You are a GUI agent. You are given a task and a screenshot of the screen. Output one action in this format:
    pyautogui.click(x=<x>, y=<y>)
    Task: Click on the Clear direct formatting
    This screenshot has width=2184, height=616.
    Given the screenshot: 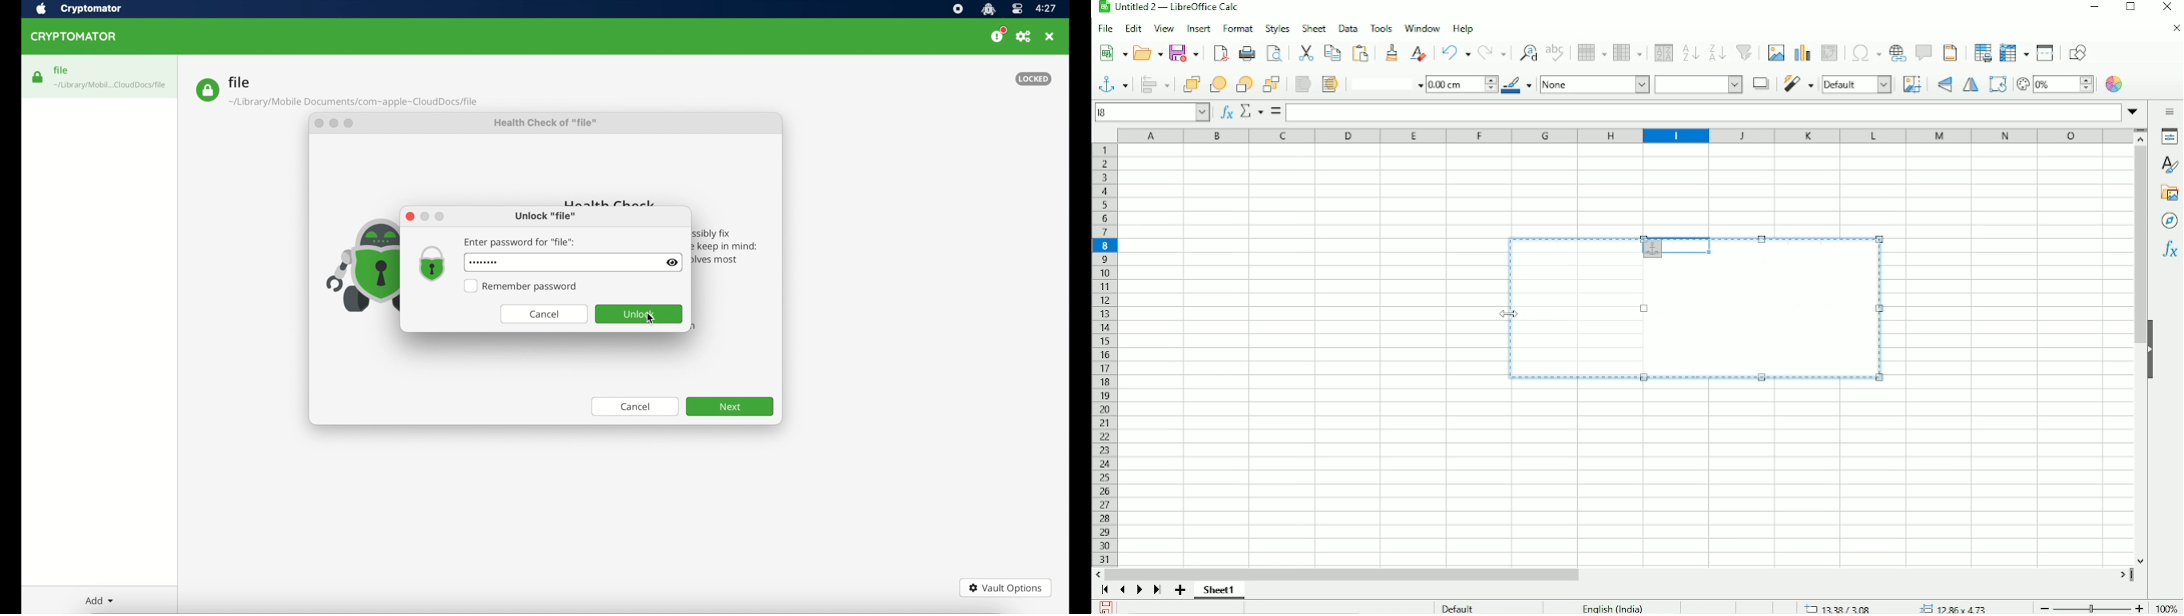 What is the action you would take?
    pyautogui.click(x=1418, y=52)
    